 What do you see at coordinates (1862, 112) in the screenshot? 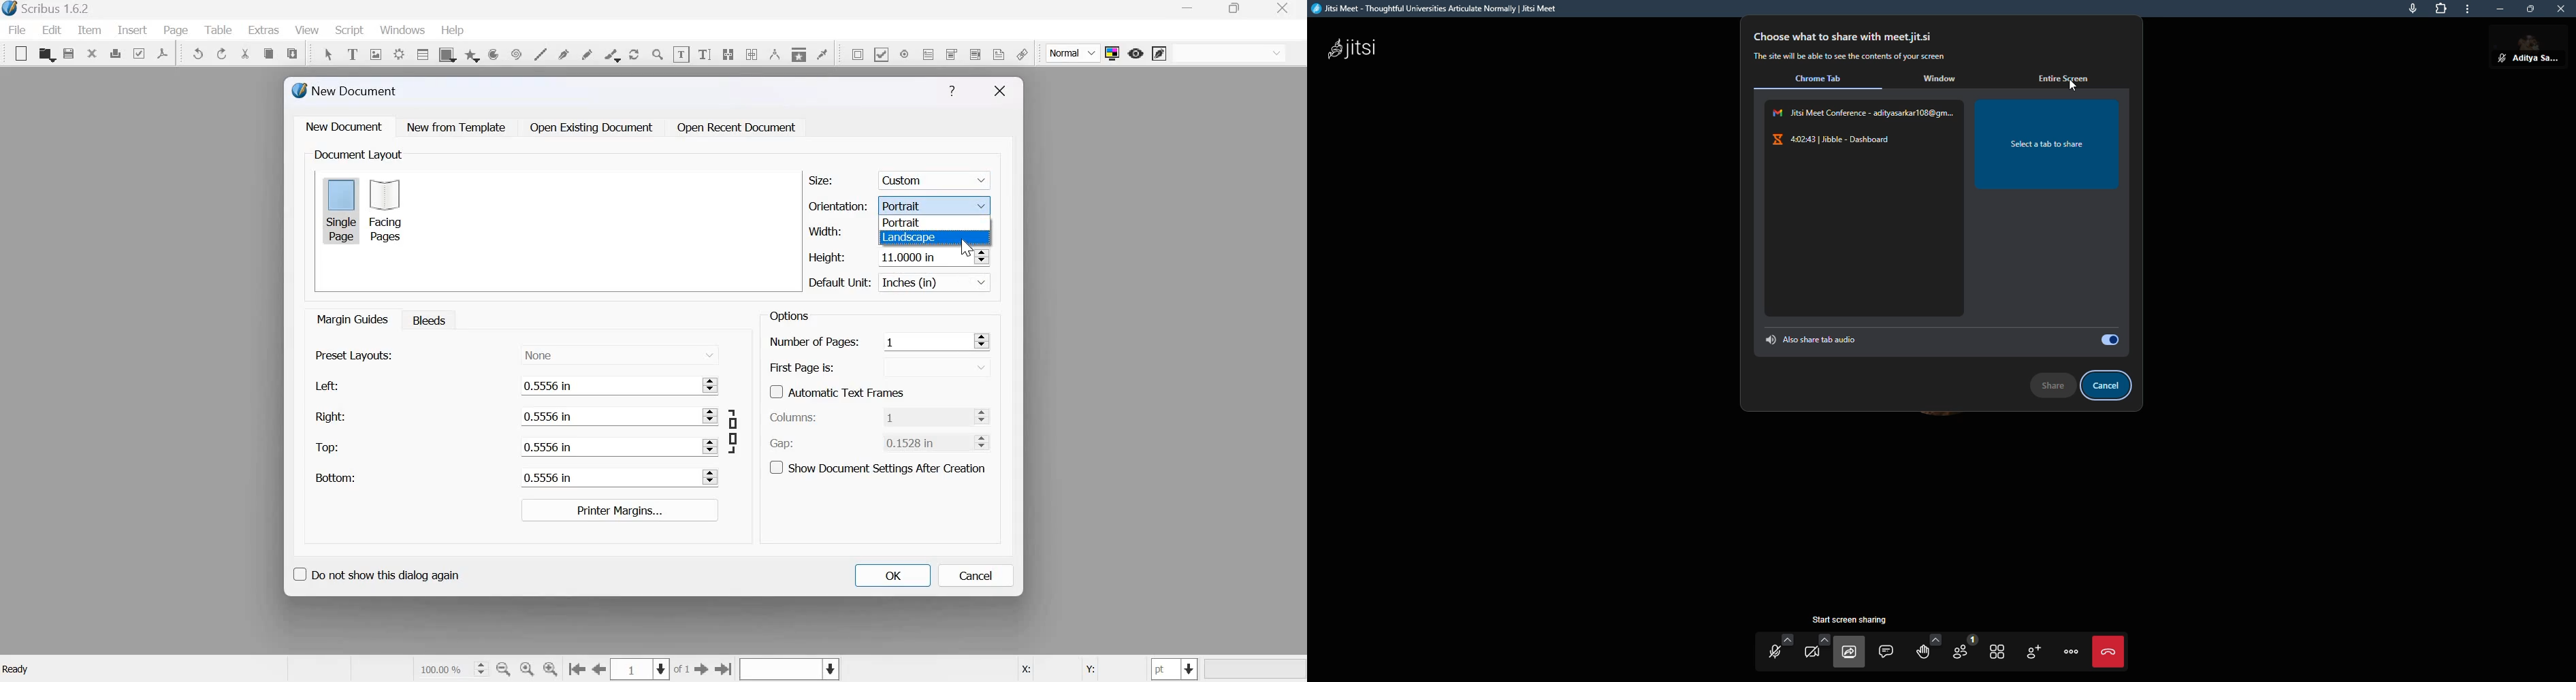
I see `Jitsi Meet Conference - adityasarkar108@gm...` at bounding box center [1862, 112].